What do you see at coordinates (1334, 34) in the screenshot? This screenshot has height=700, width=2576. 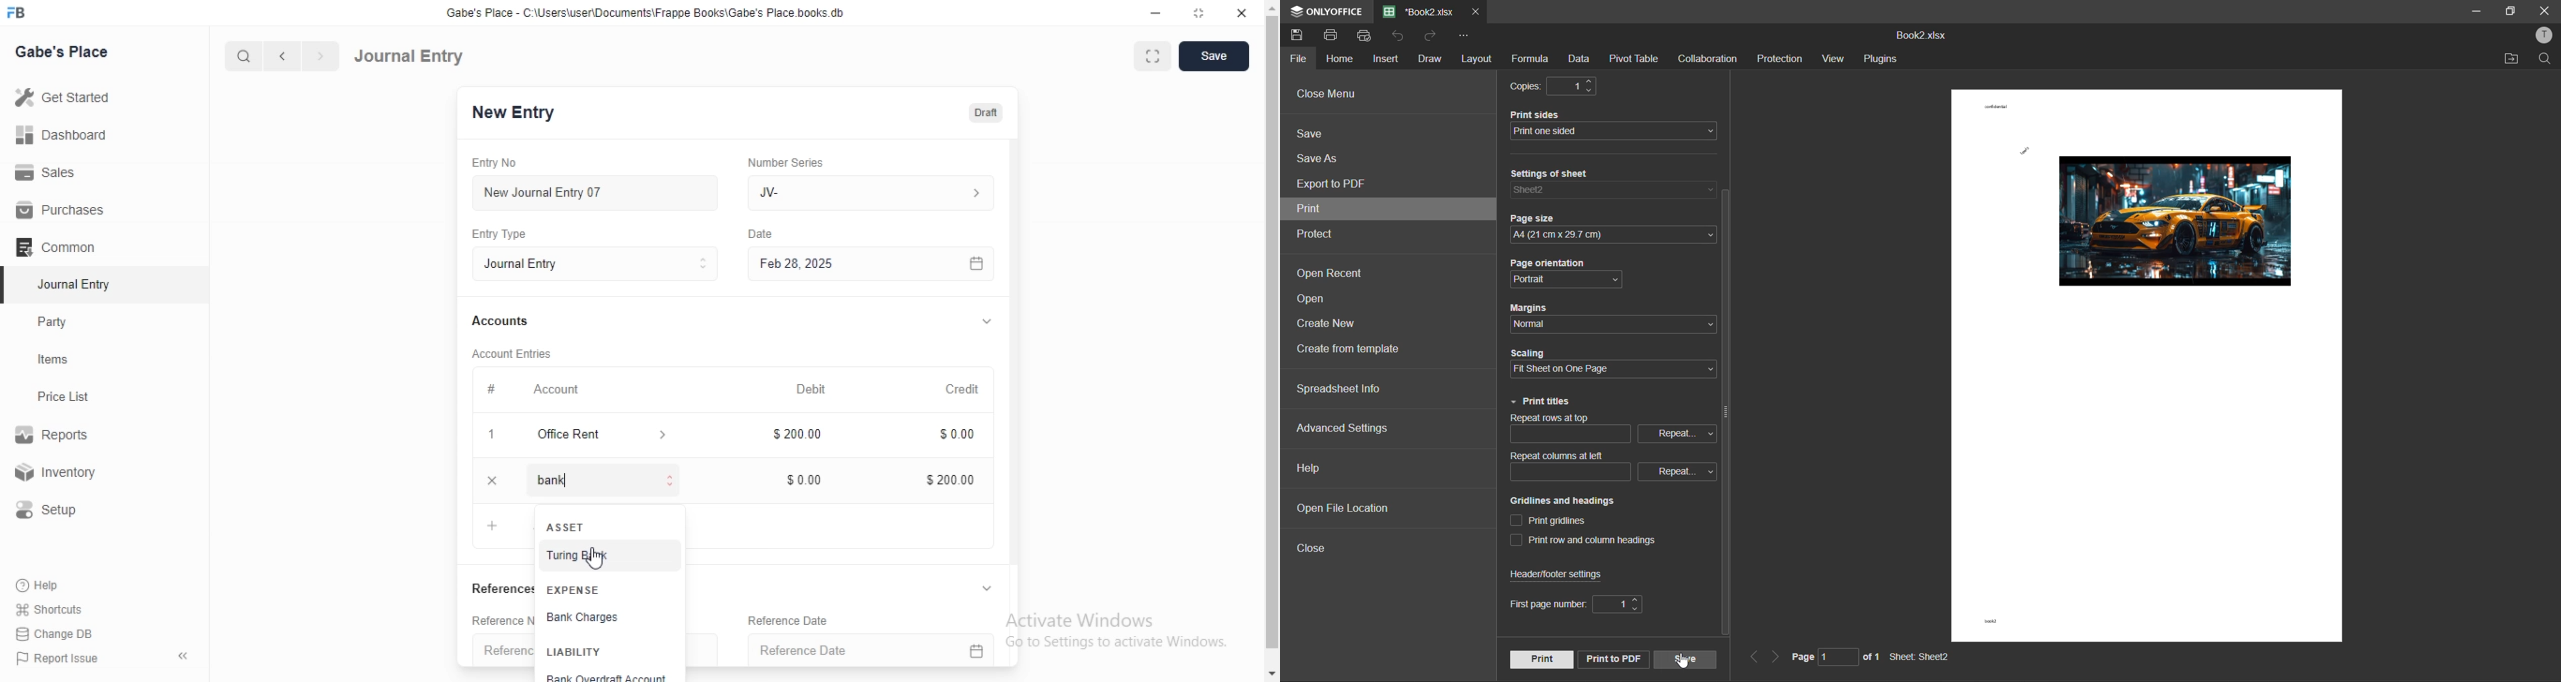 I see `print` at bounding box center [1334, 34].